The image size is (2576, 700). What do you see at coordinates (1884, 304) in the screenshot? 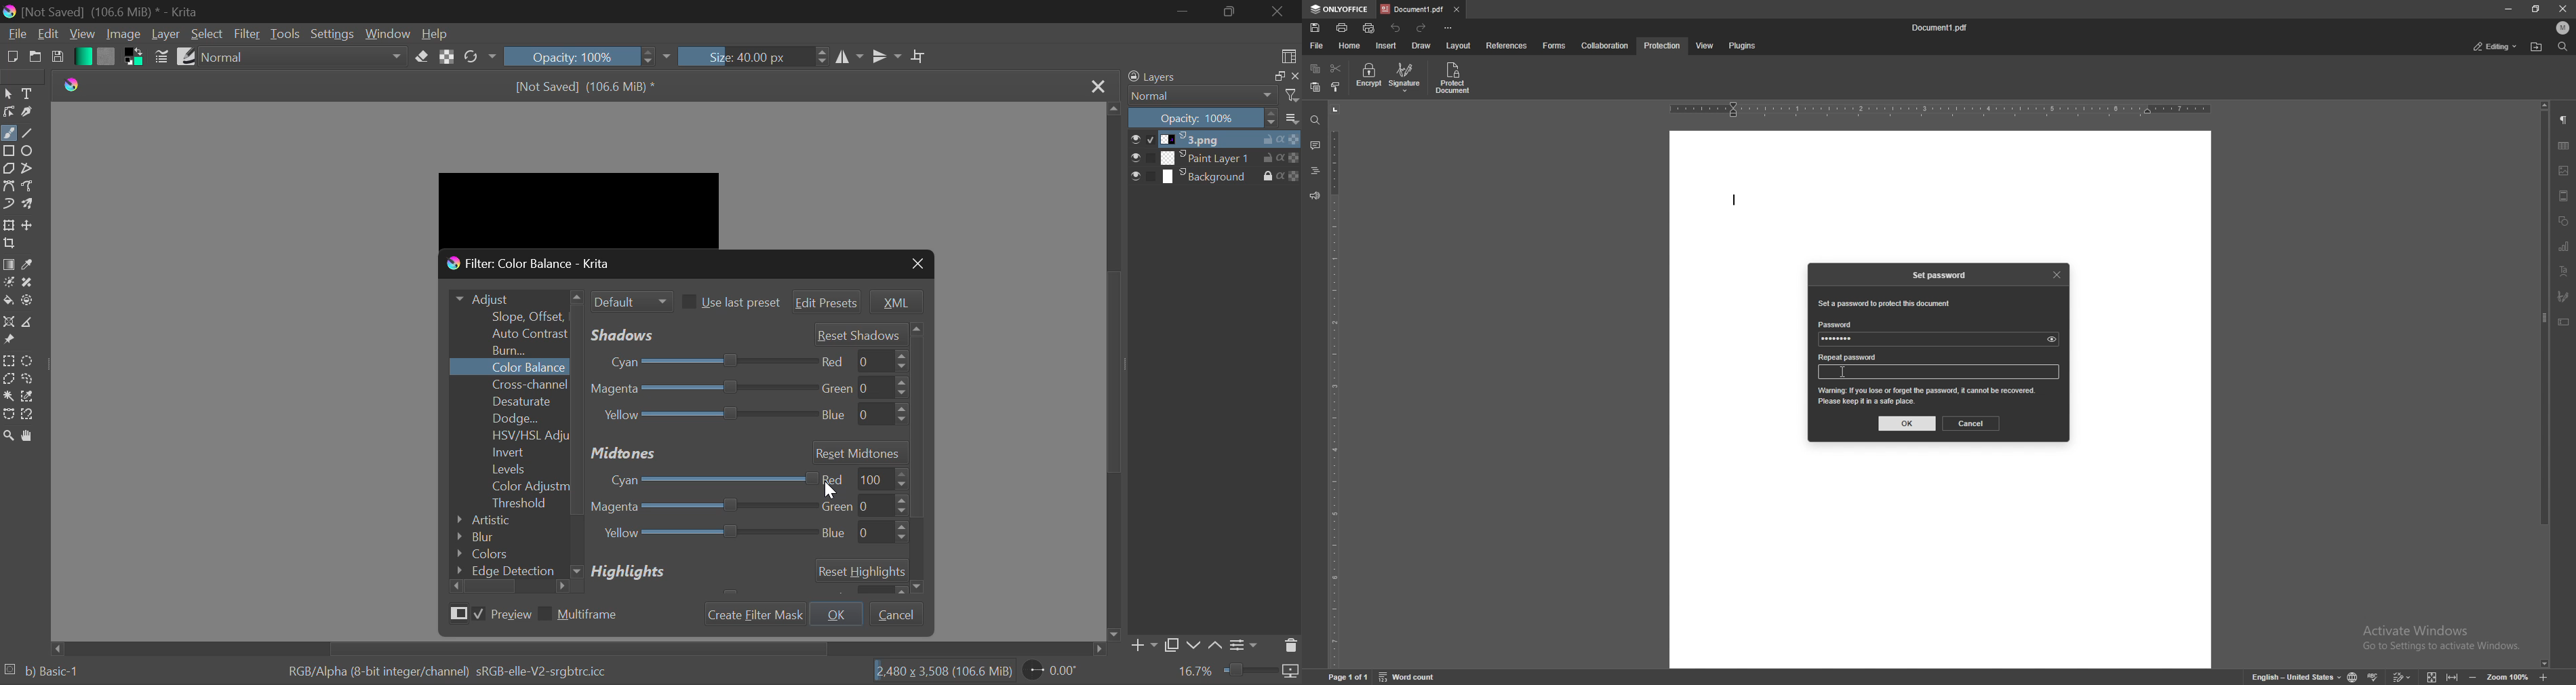
I see `set a password` at bounding box center [1884, 304].